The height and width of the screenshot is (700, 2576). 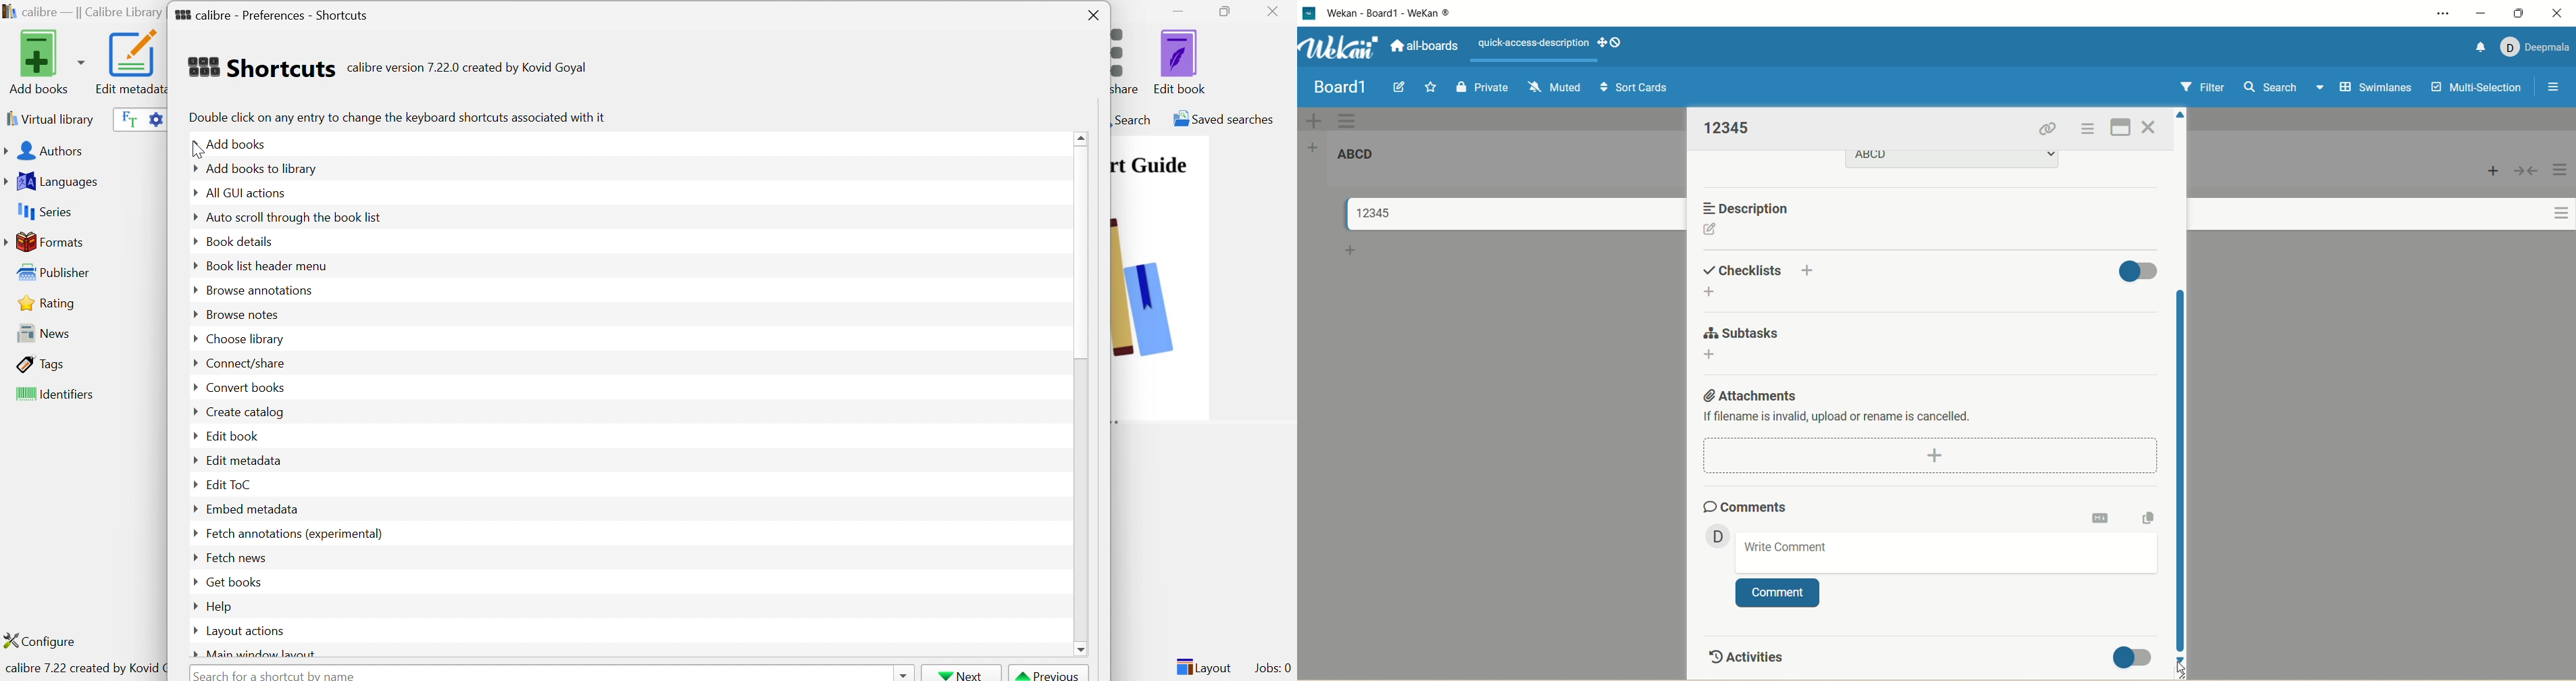 What do you see at coordinates (57, 273) in the screenshot?
I see `Publisher` at bounding box center [57, 273].